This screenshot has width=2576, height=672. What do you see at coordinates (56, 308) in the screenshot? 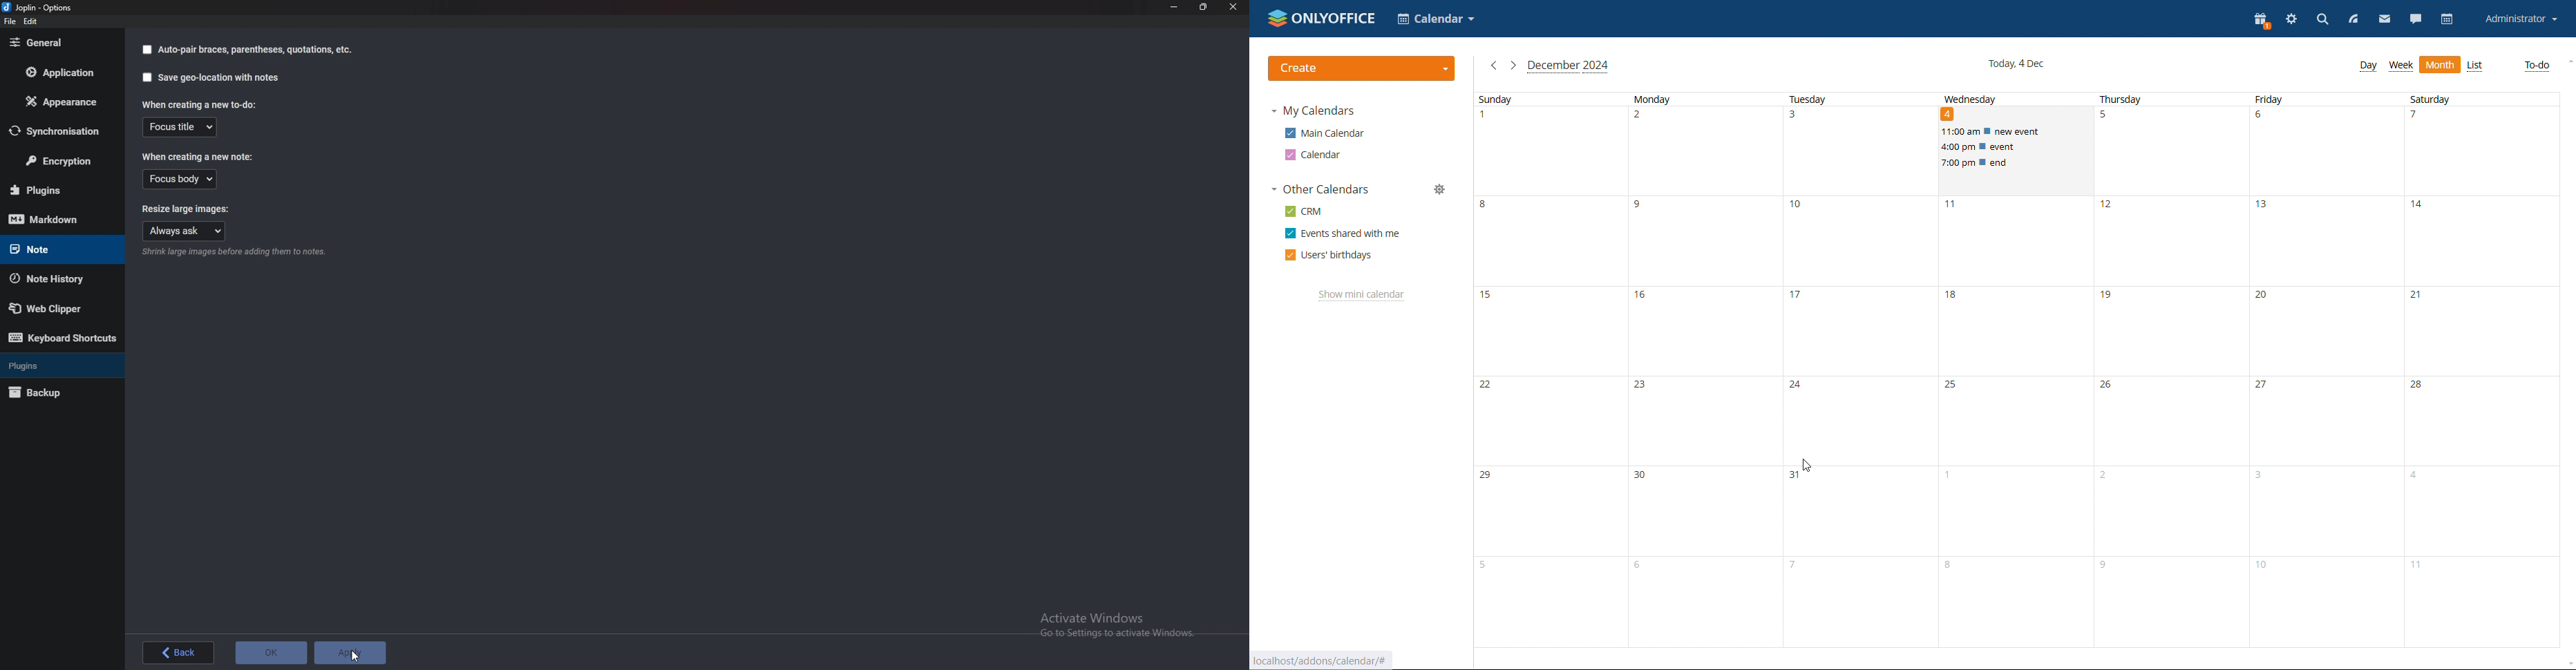
I see `Web clipper` at bounding box center [56, 308].